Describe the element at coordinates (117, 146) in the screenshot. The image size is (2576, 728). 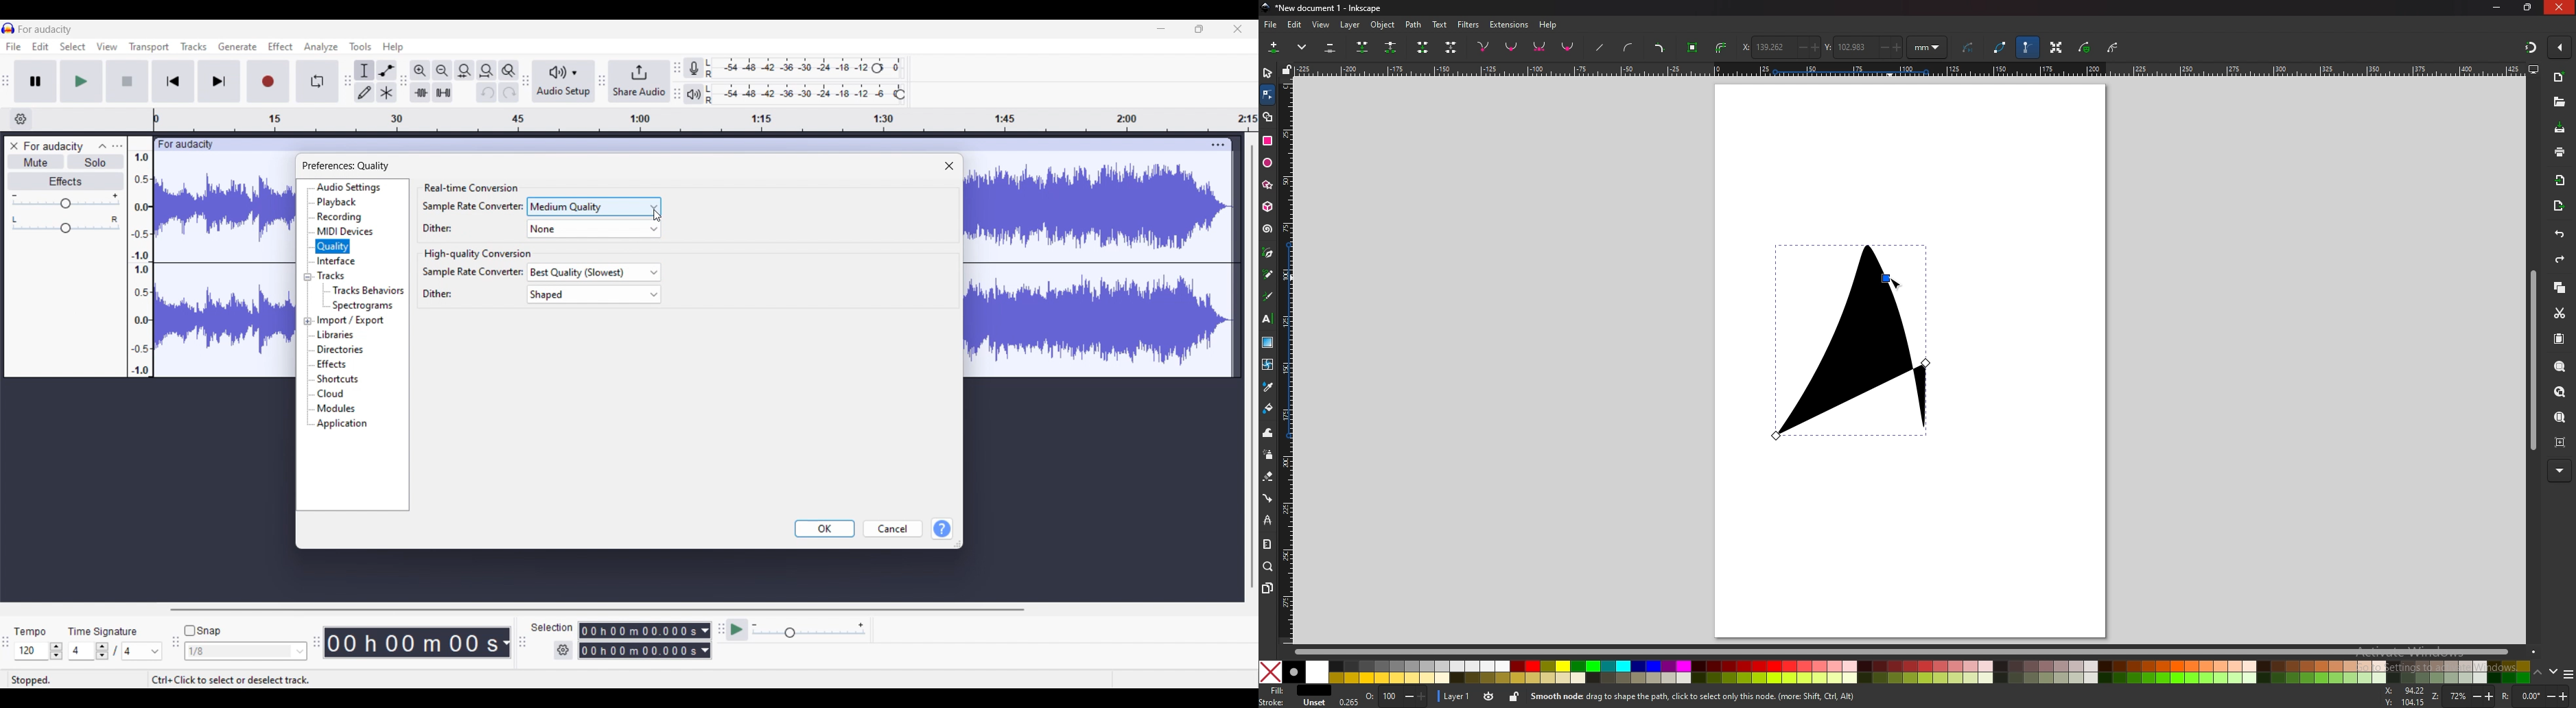
I see `Open menu` at that location.